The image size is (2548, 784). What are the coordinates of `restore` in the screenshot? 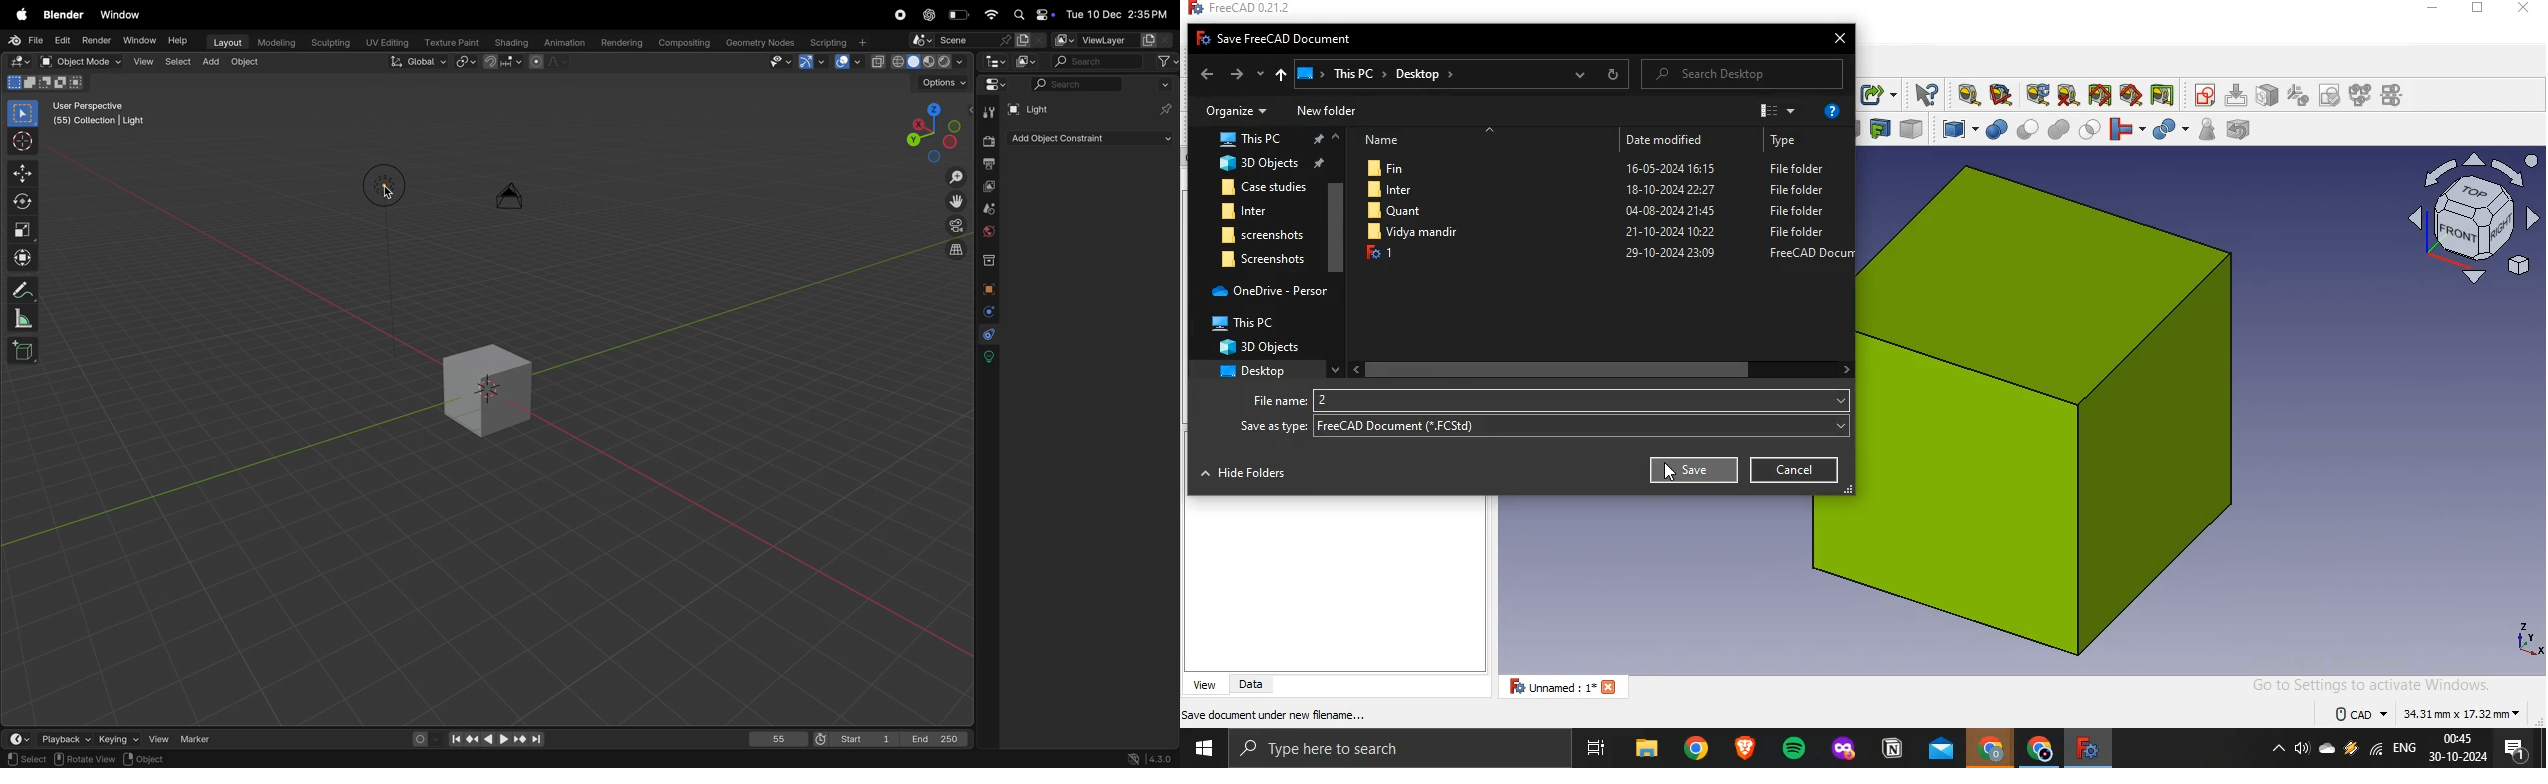 It's located at (2476, 8).